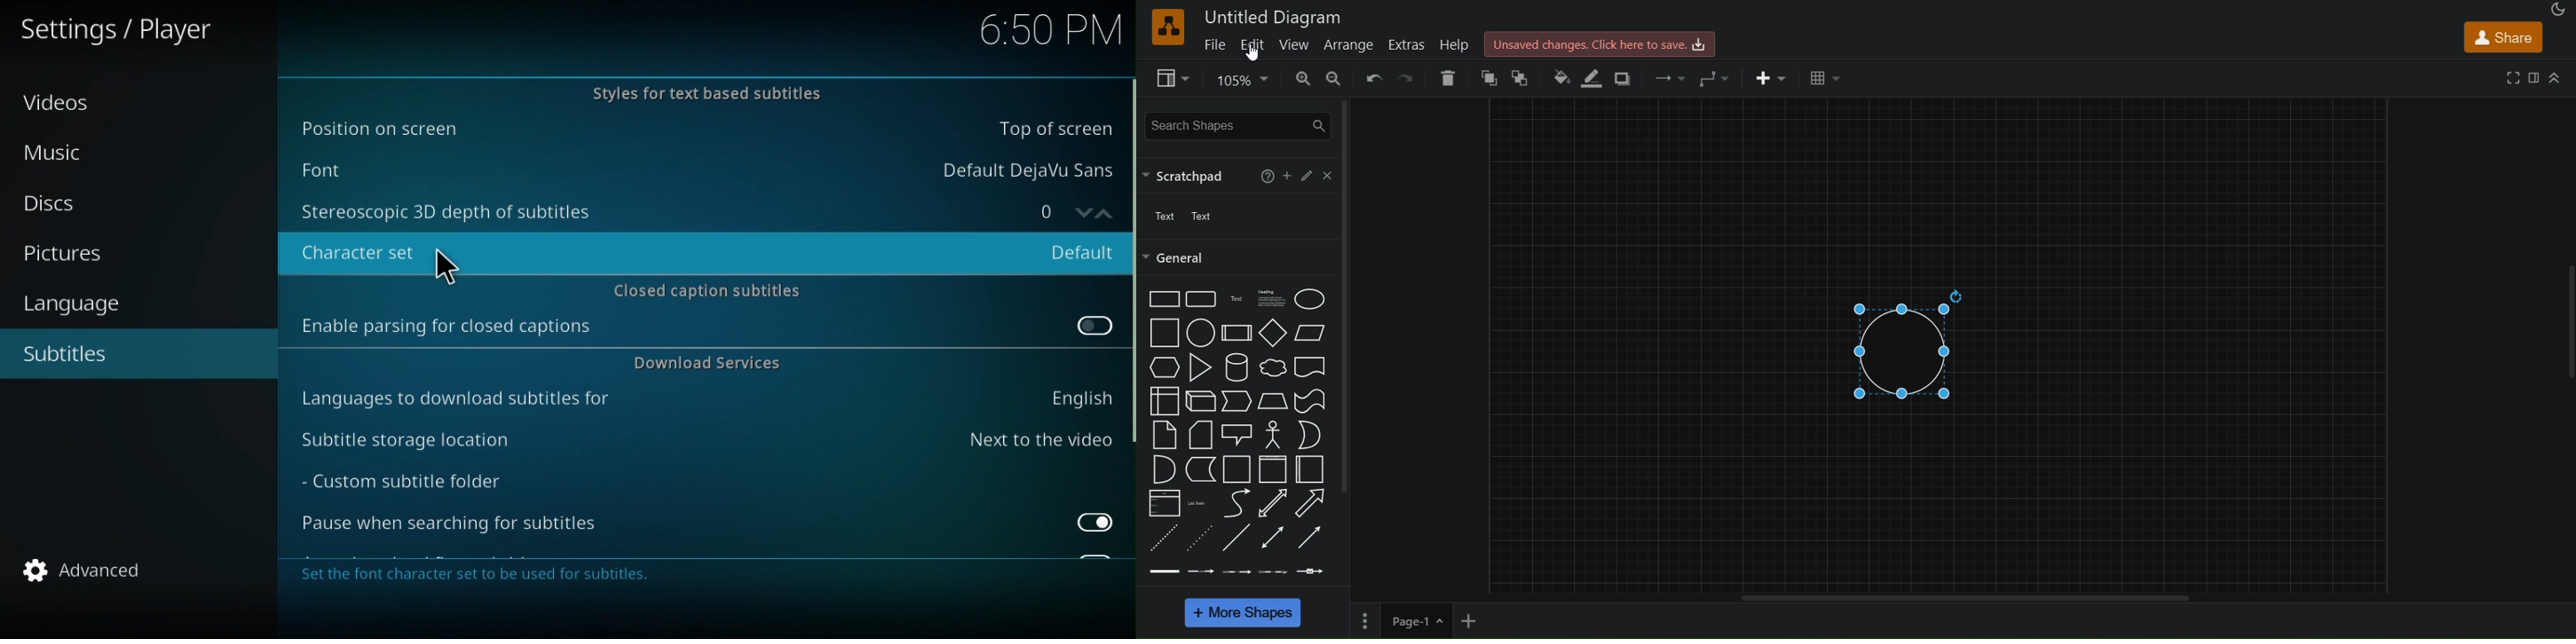  Describe the element at coordinates (1272, 470) in the screenshot. I see `vertical container` at that location.